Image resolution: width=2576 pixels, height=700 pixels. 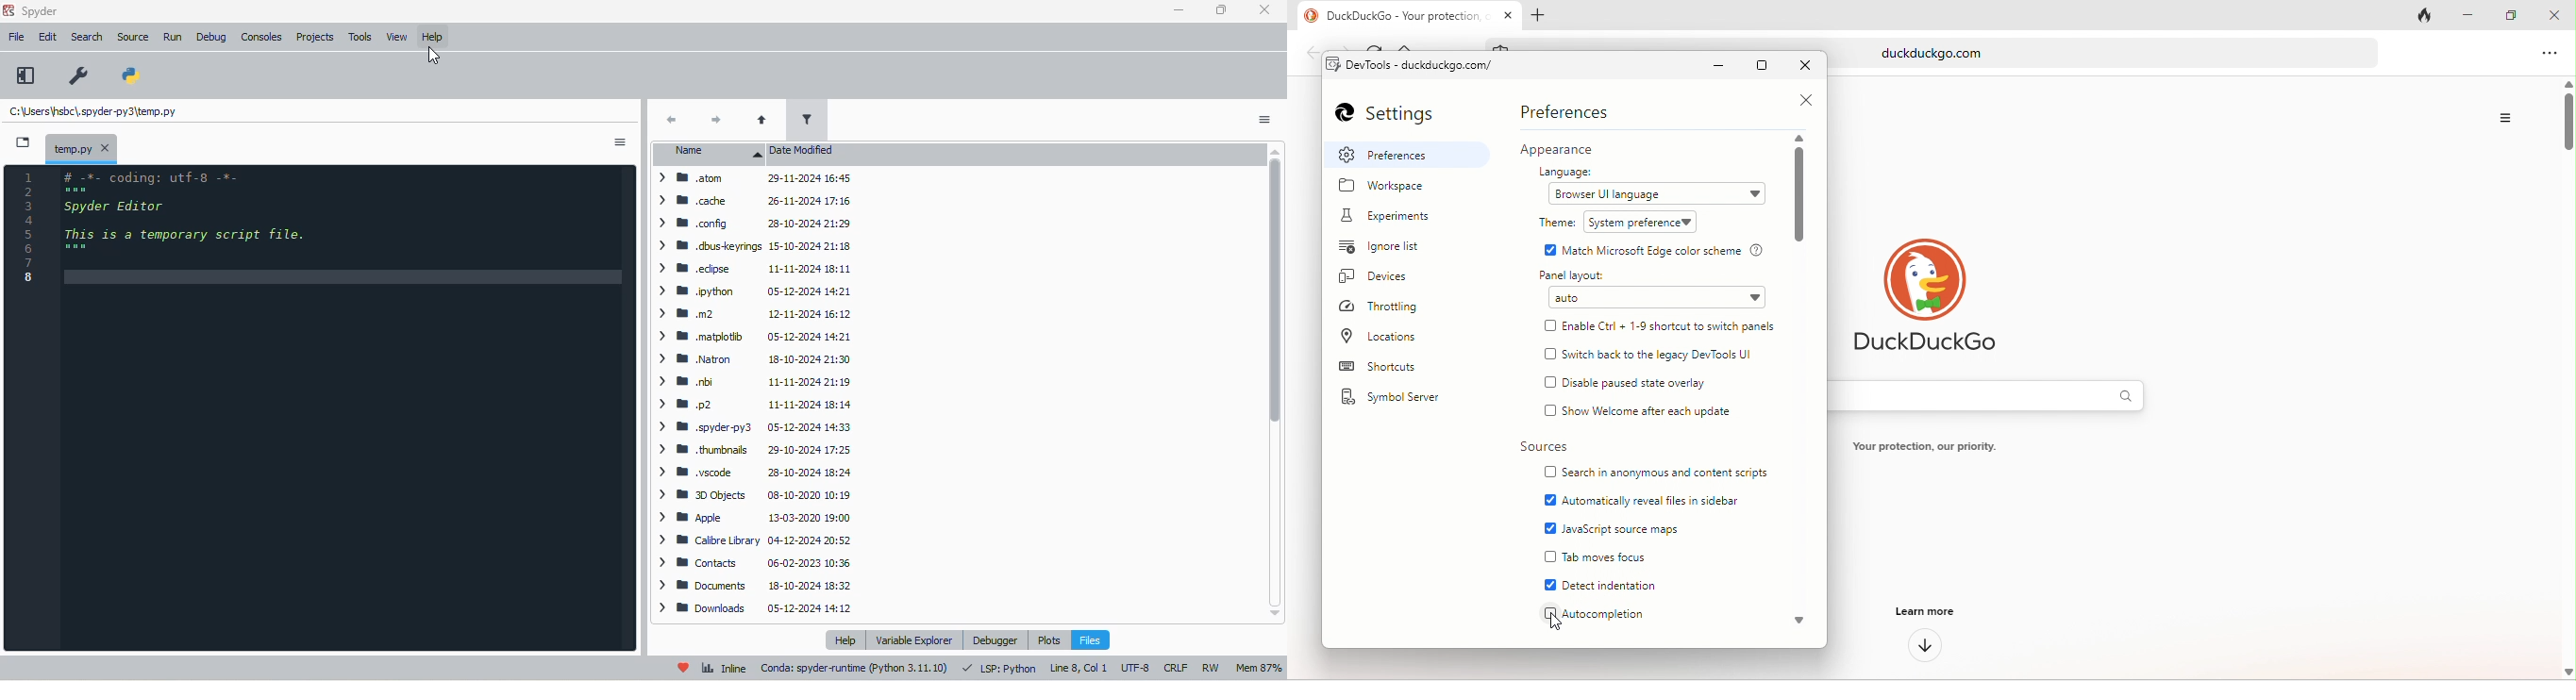 I want to click on scroll up, so click(x=1798, y=138).